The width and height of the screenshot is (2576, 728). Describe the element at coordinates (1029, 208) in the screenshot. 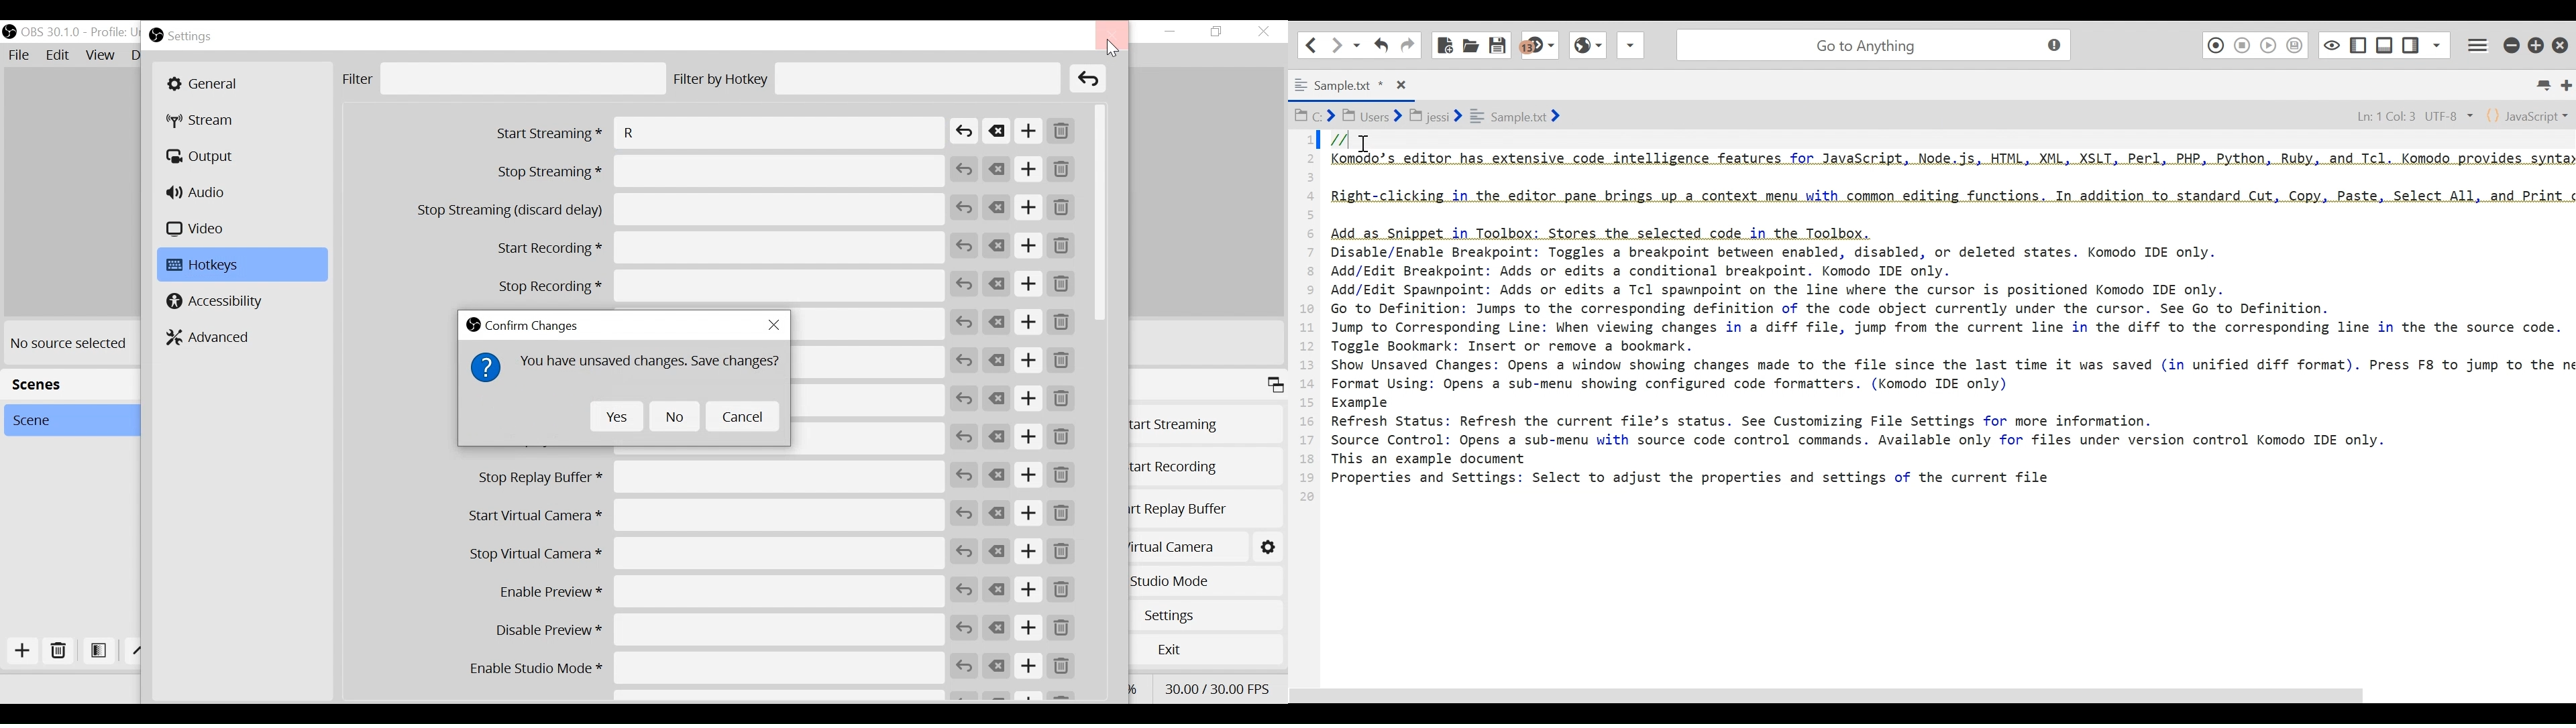

I see `Add` at that location.